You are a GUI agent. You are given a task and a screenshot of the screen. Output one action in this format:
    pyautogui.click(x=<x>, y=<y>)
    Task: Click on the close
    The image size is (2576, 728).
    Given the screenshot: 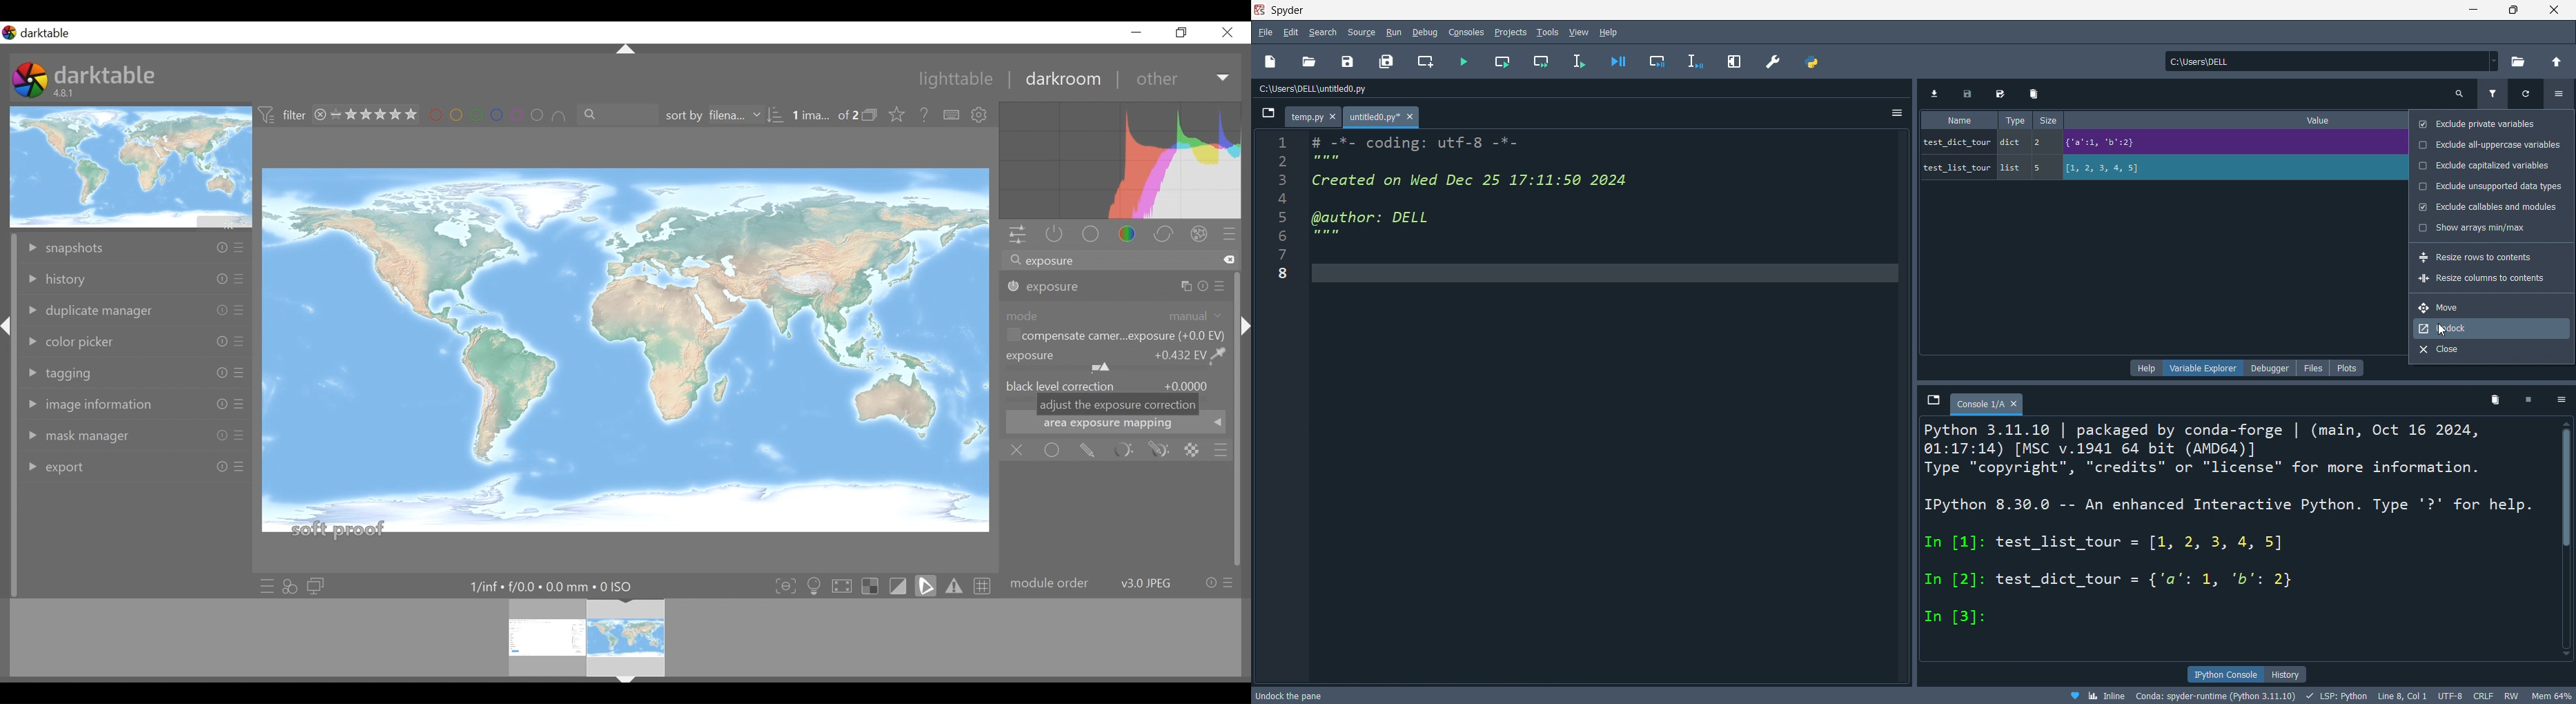 What is the action you would take?
    pyautogui.click(x=2486, y=349)
    